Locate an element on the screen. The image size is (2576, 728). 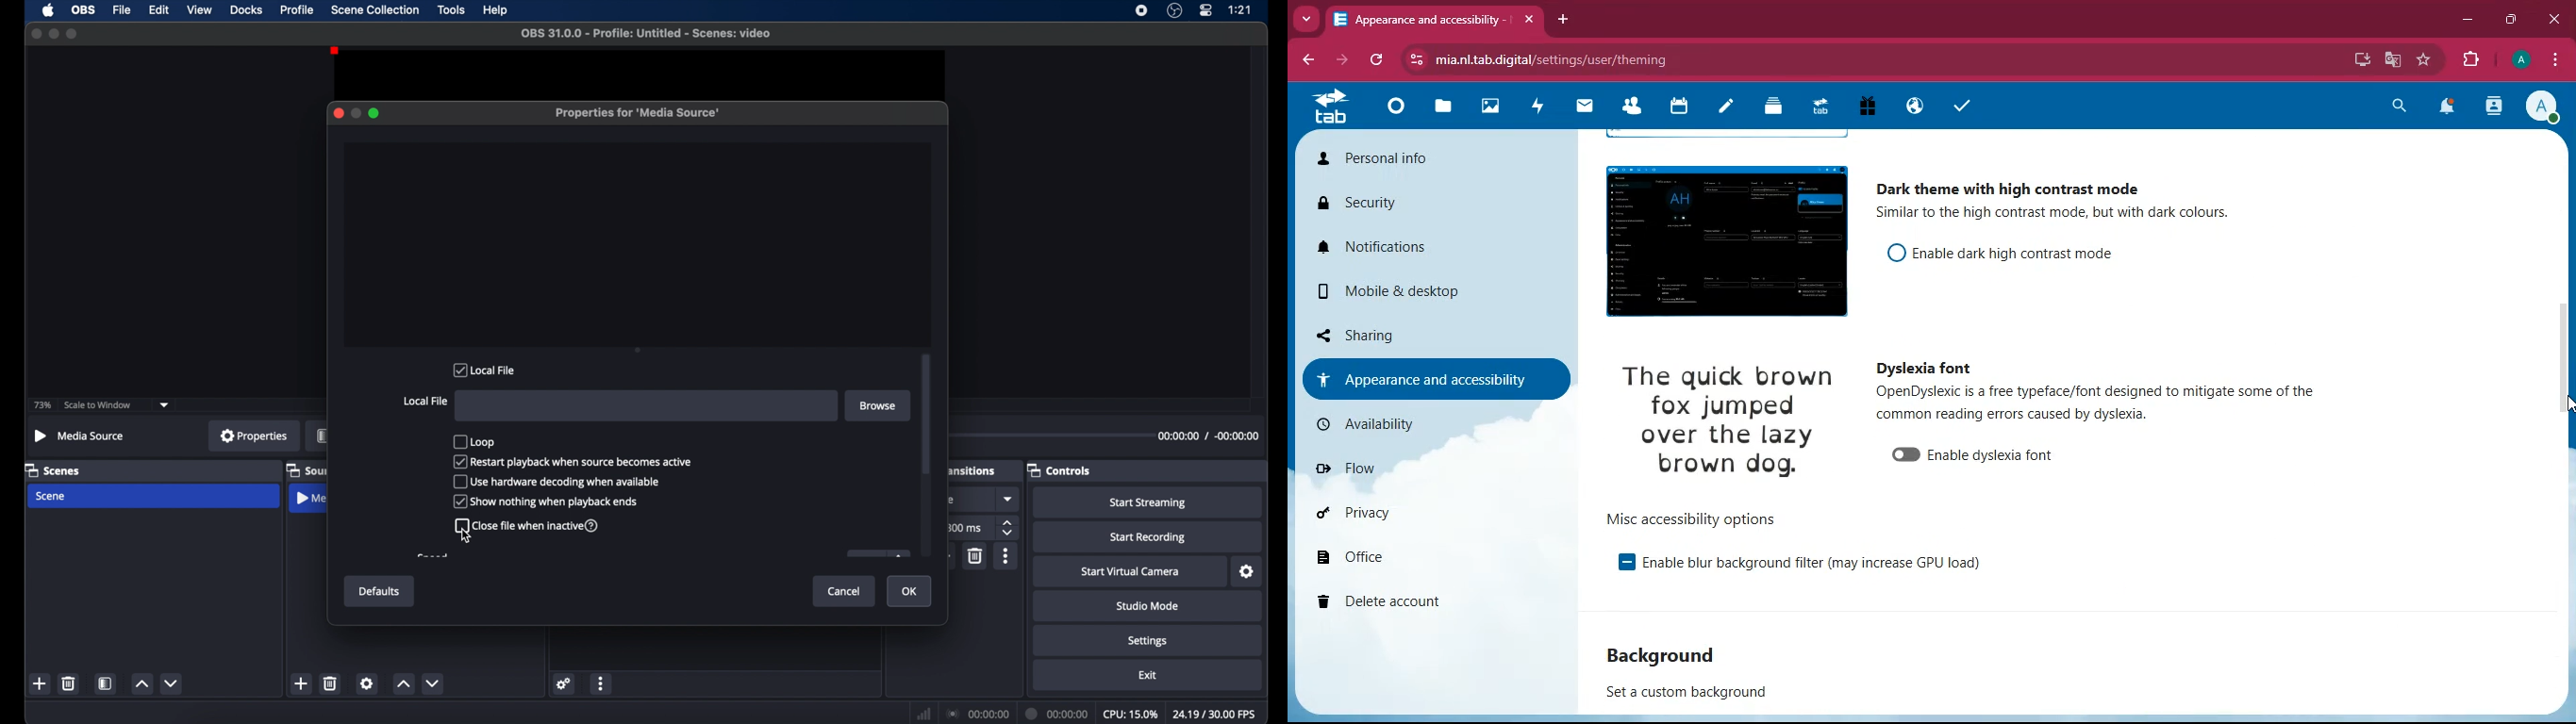
close file when inactive is located at coordinates (529, 526).